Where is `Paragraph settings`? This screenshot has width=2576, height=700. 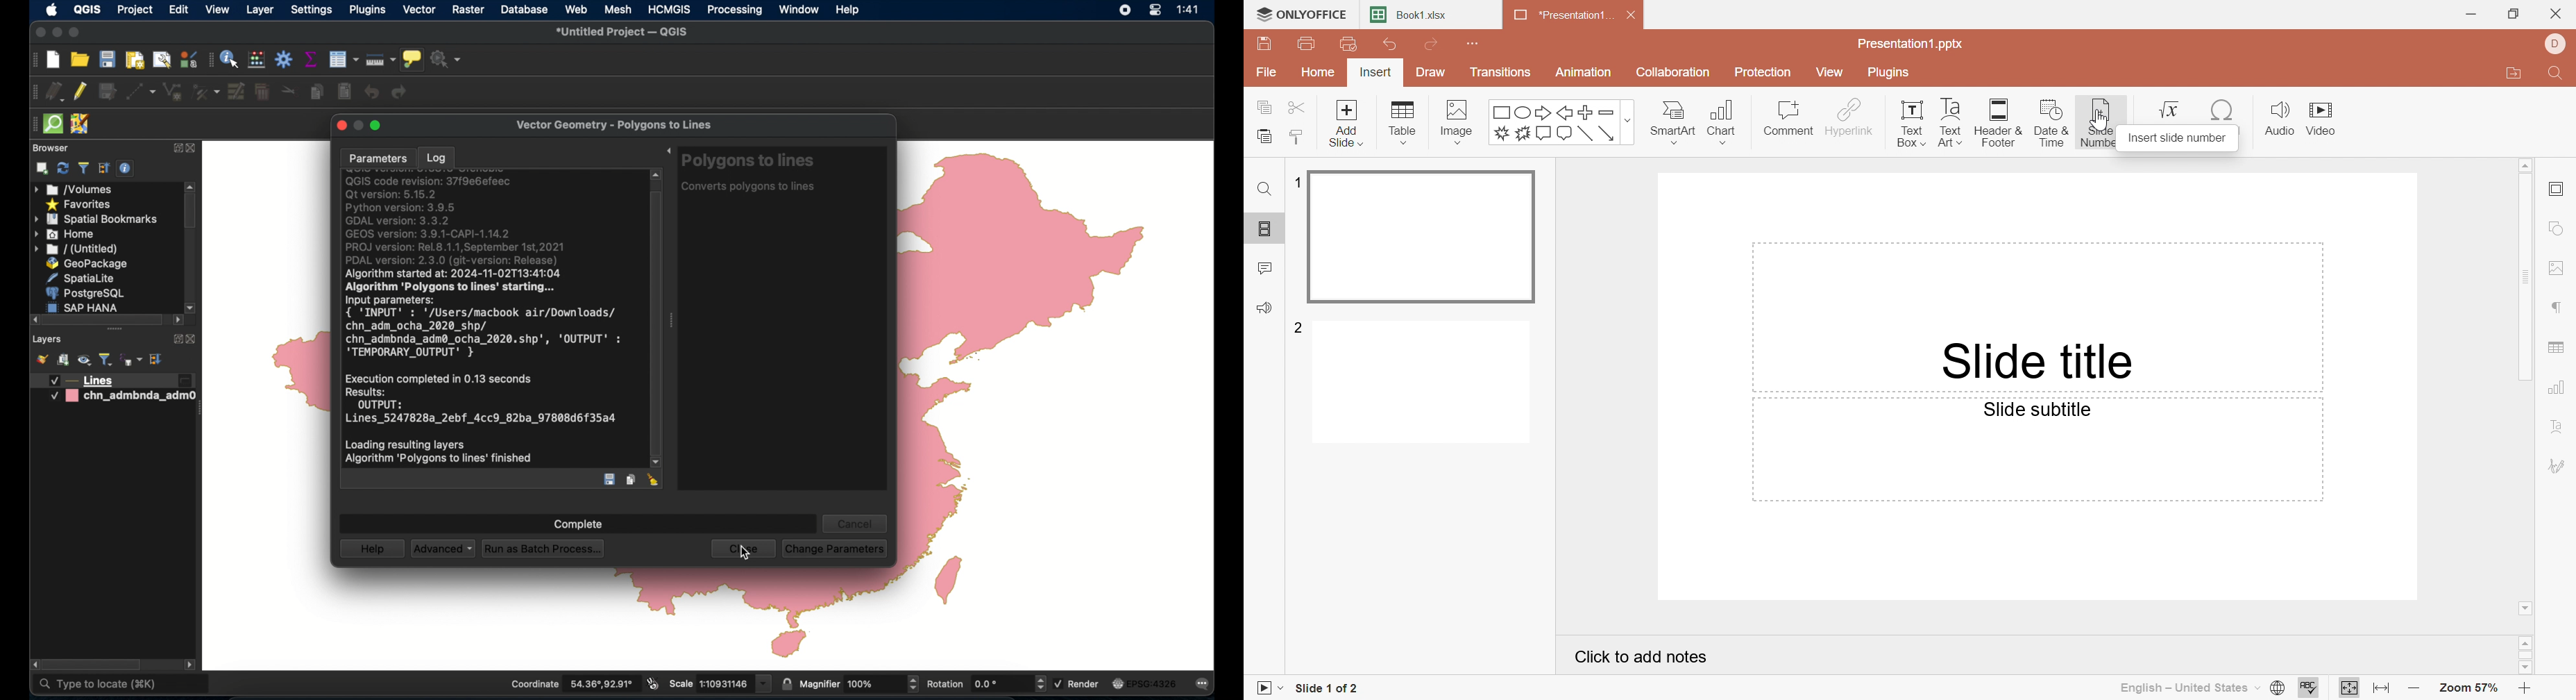
Paragraph settings is located at coordinates (2558, 308).